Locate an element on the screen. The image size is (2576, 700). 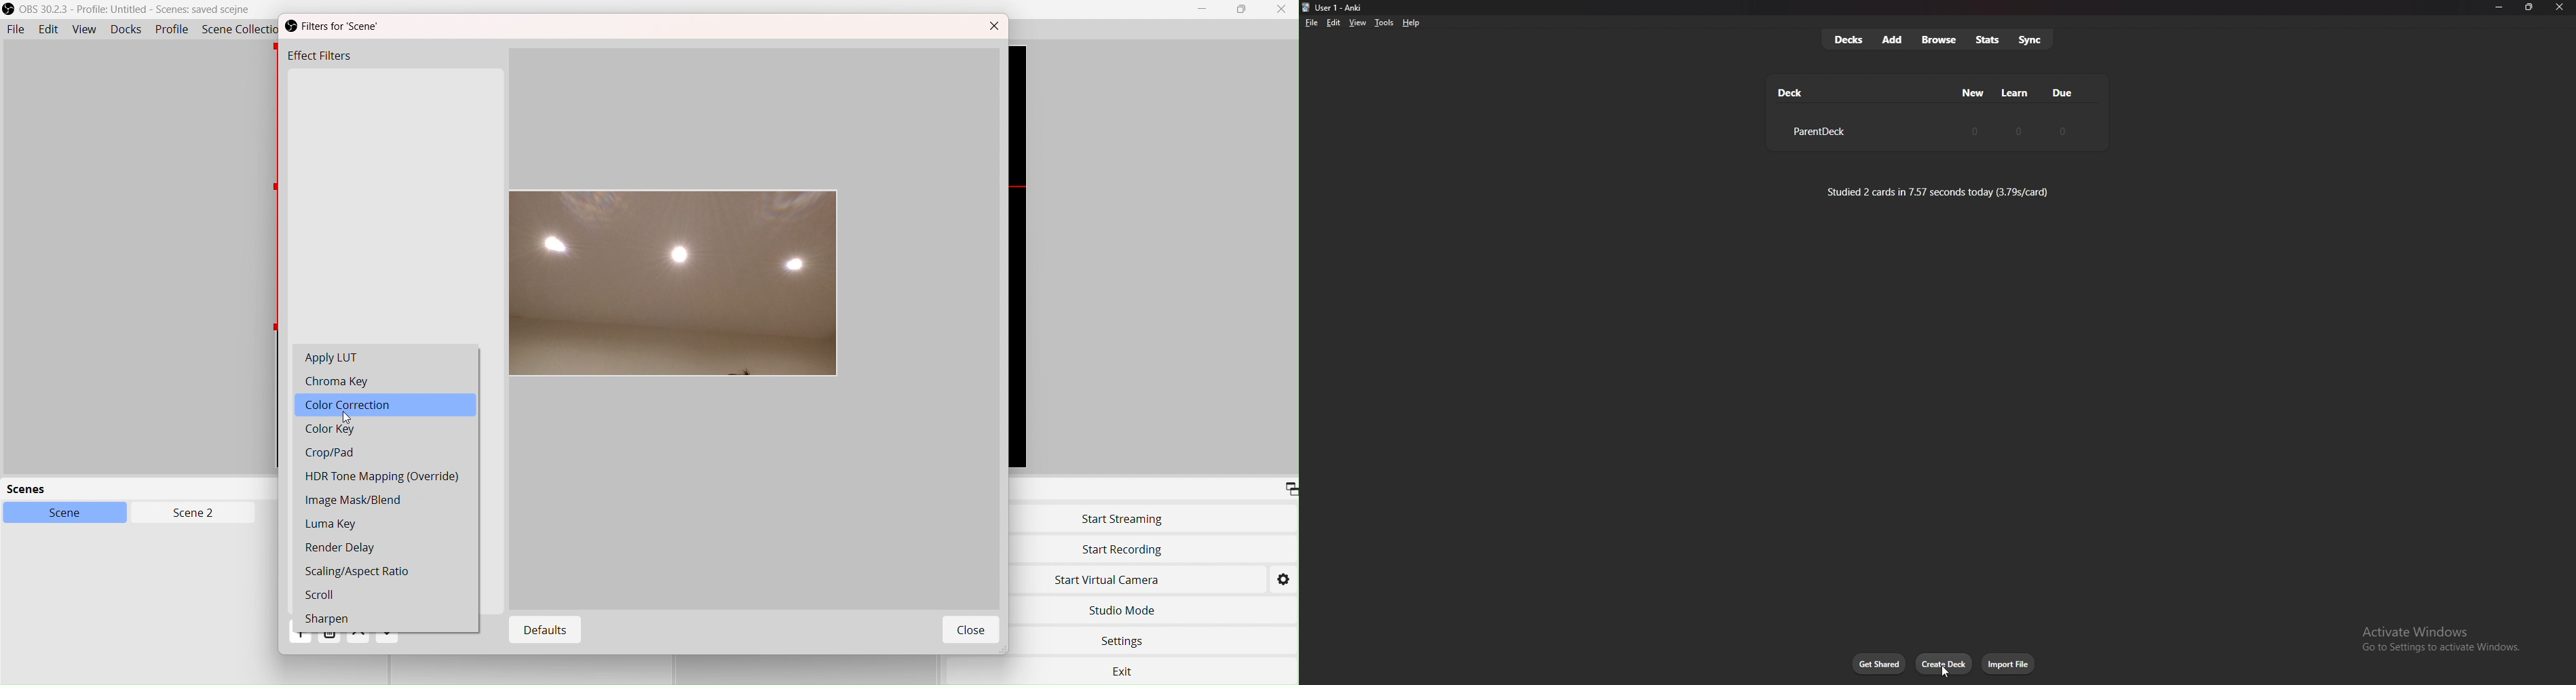
deck settings is located at coordinates (2087, 130).